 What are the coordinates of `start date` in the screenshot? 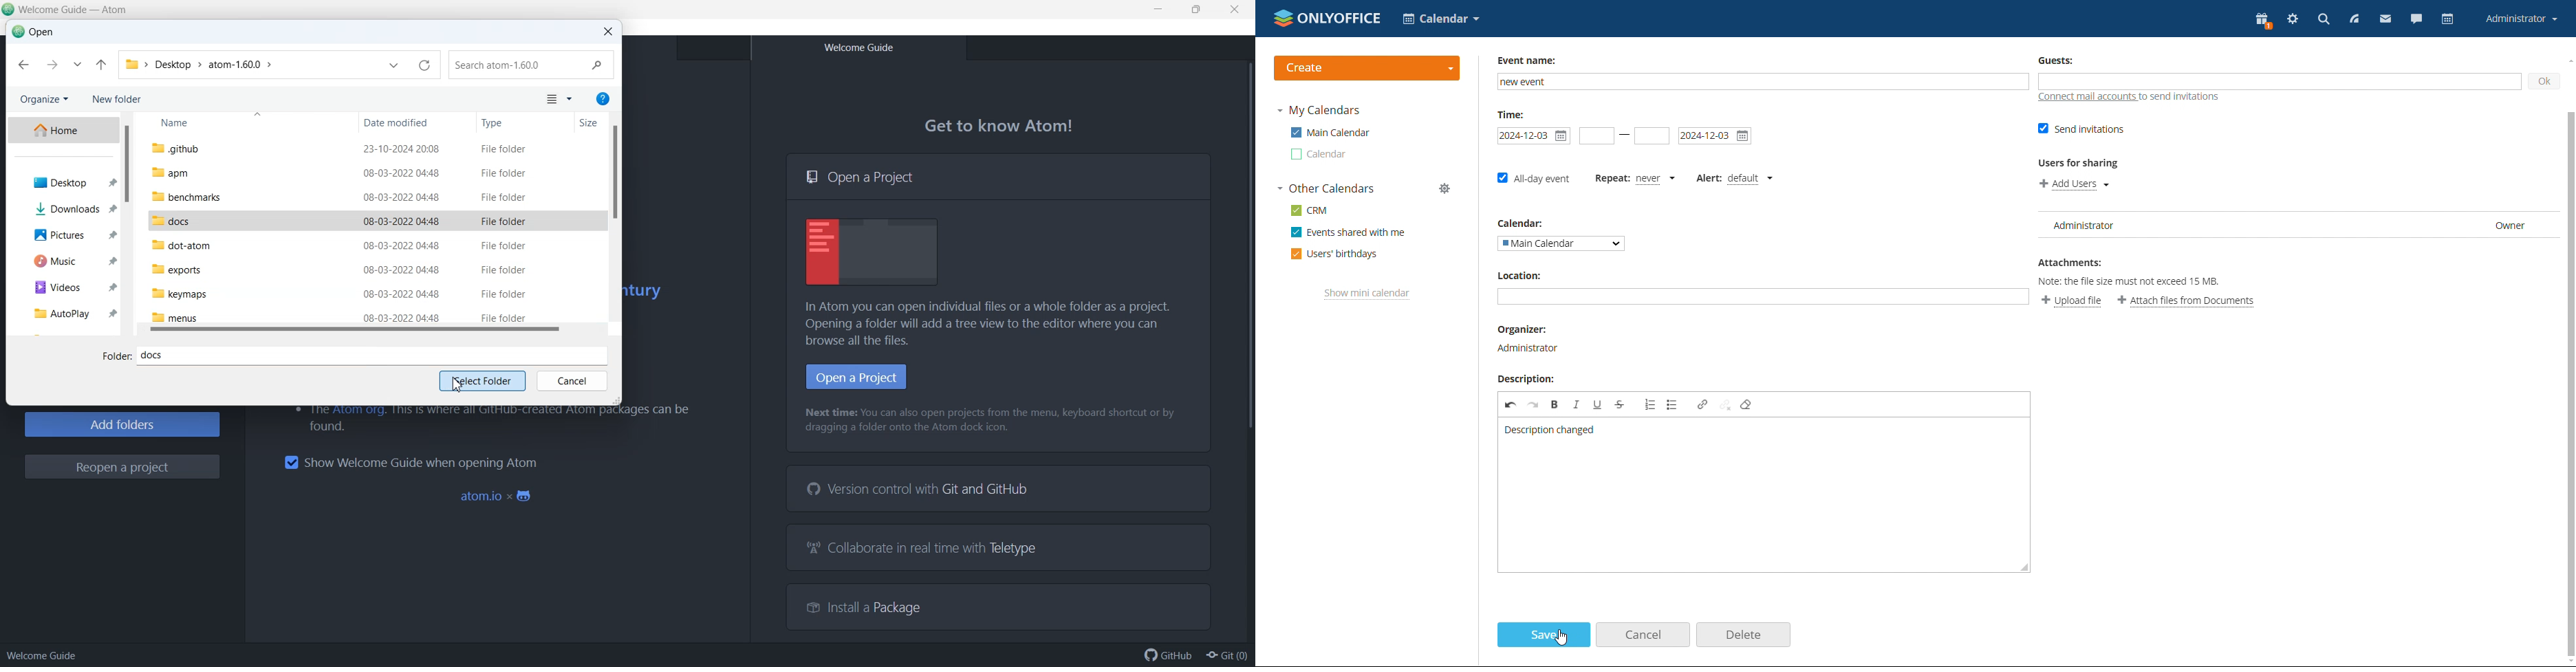 It's located at (1533, 135).